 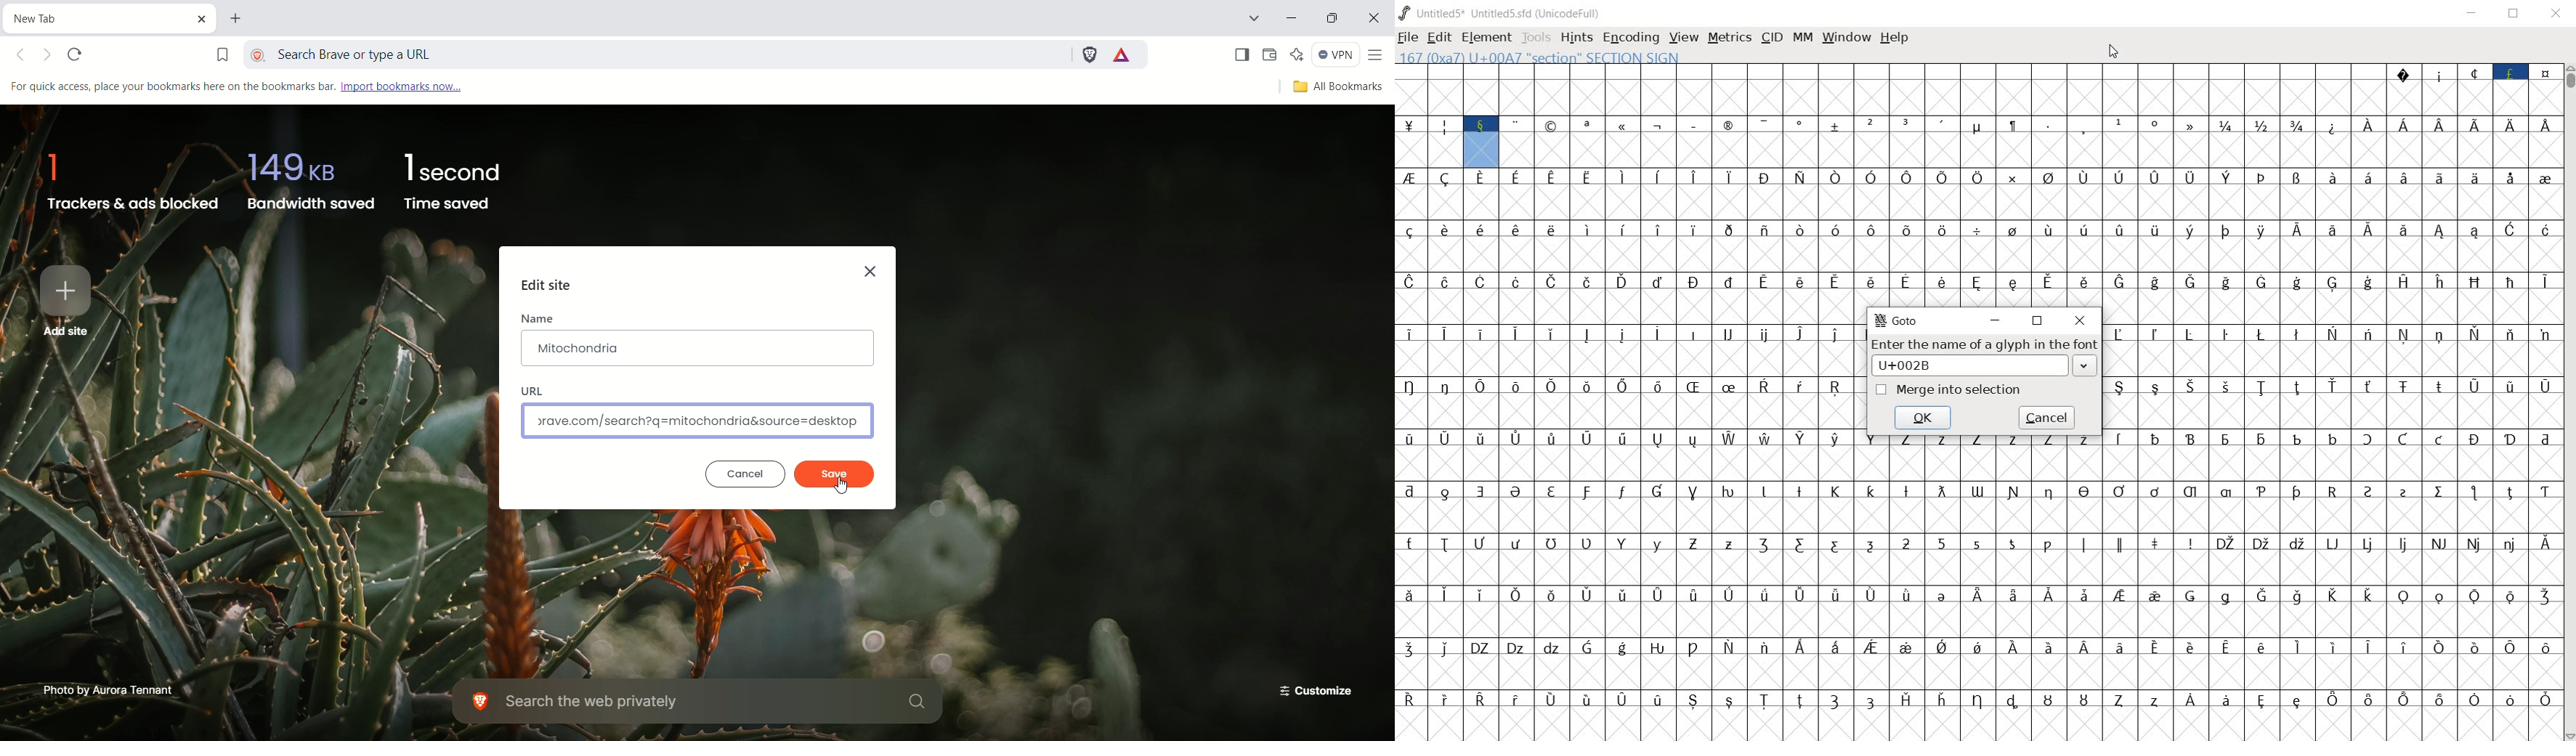 I want to click on , so click(x=2332, y=379).